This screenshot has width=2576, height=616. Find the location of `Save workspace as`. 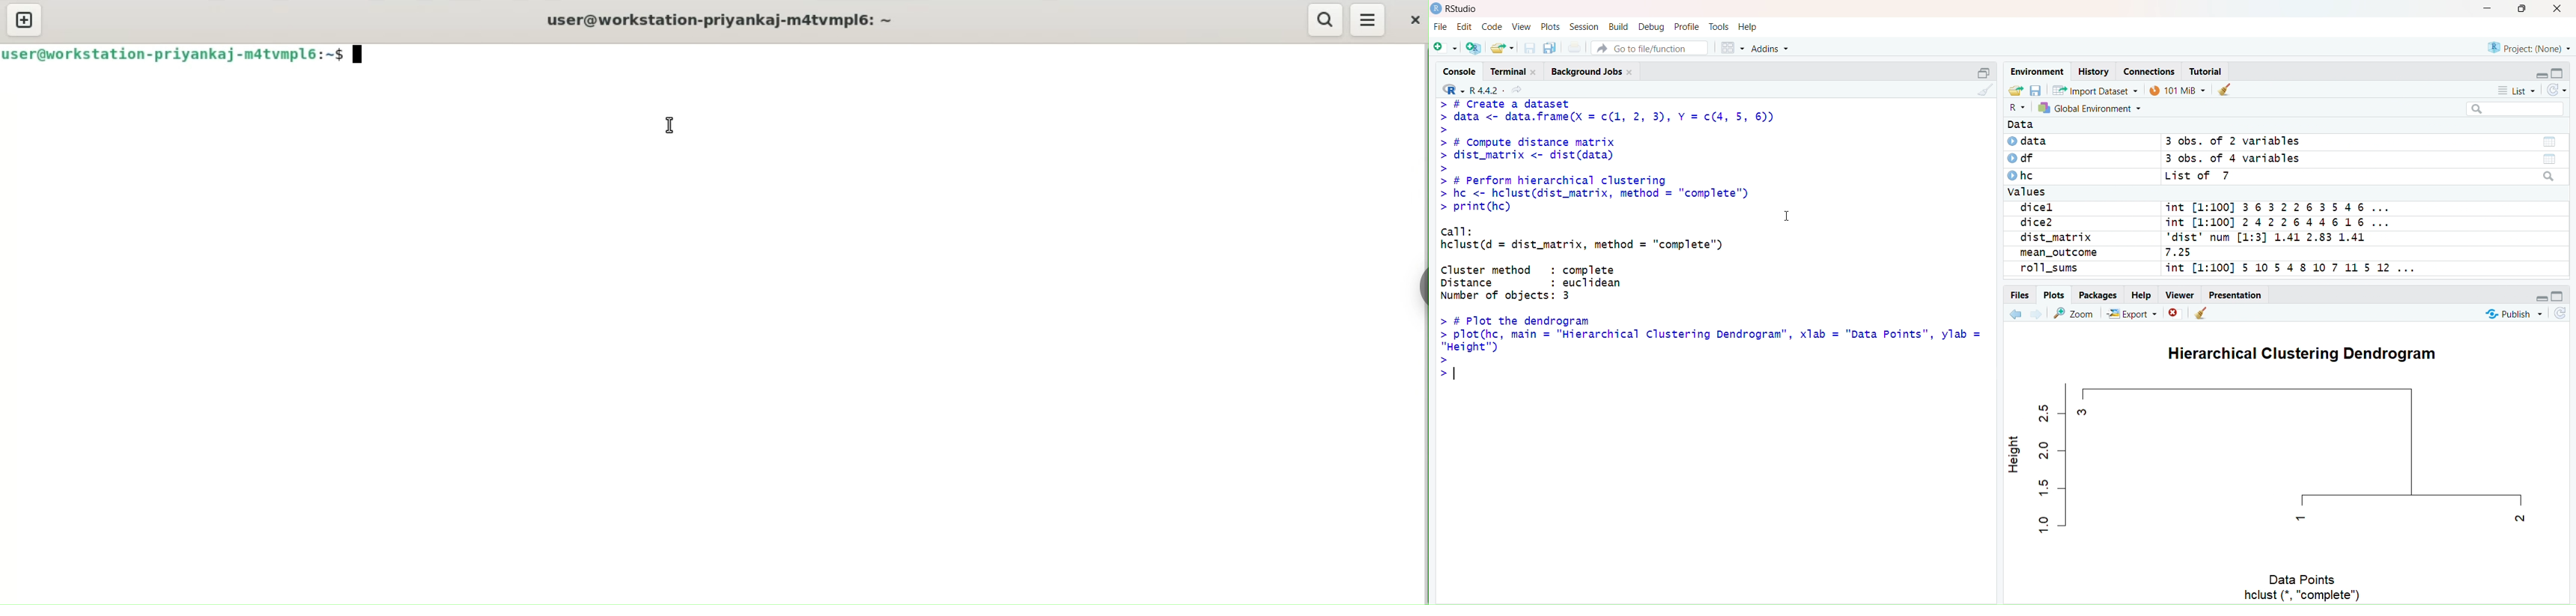

Save workspace as is located at coordinates (2038, 89).